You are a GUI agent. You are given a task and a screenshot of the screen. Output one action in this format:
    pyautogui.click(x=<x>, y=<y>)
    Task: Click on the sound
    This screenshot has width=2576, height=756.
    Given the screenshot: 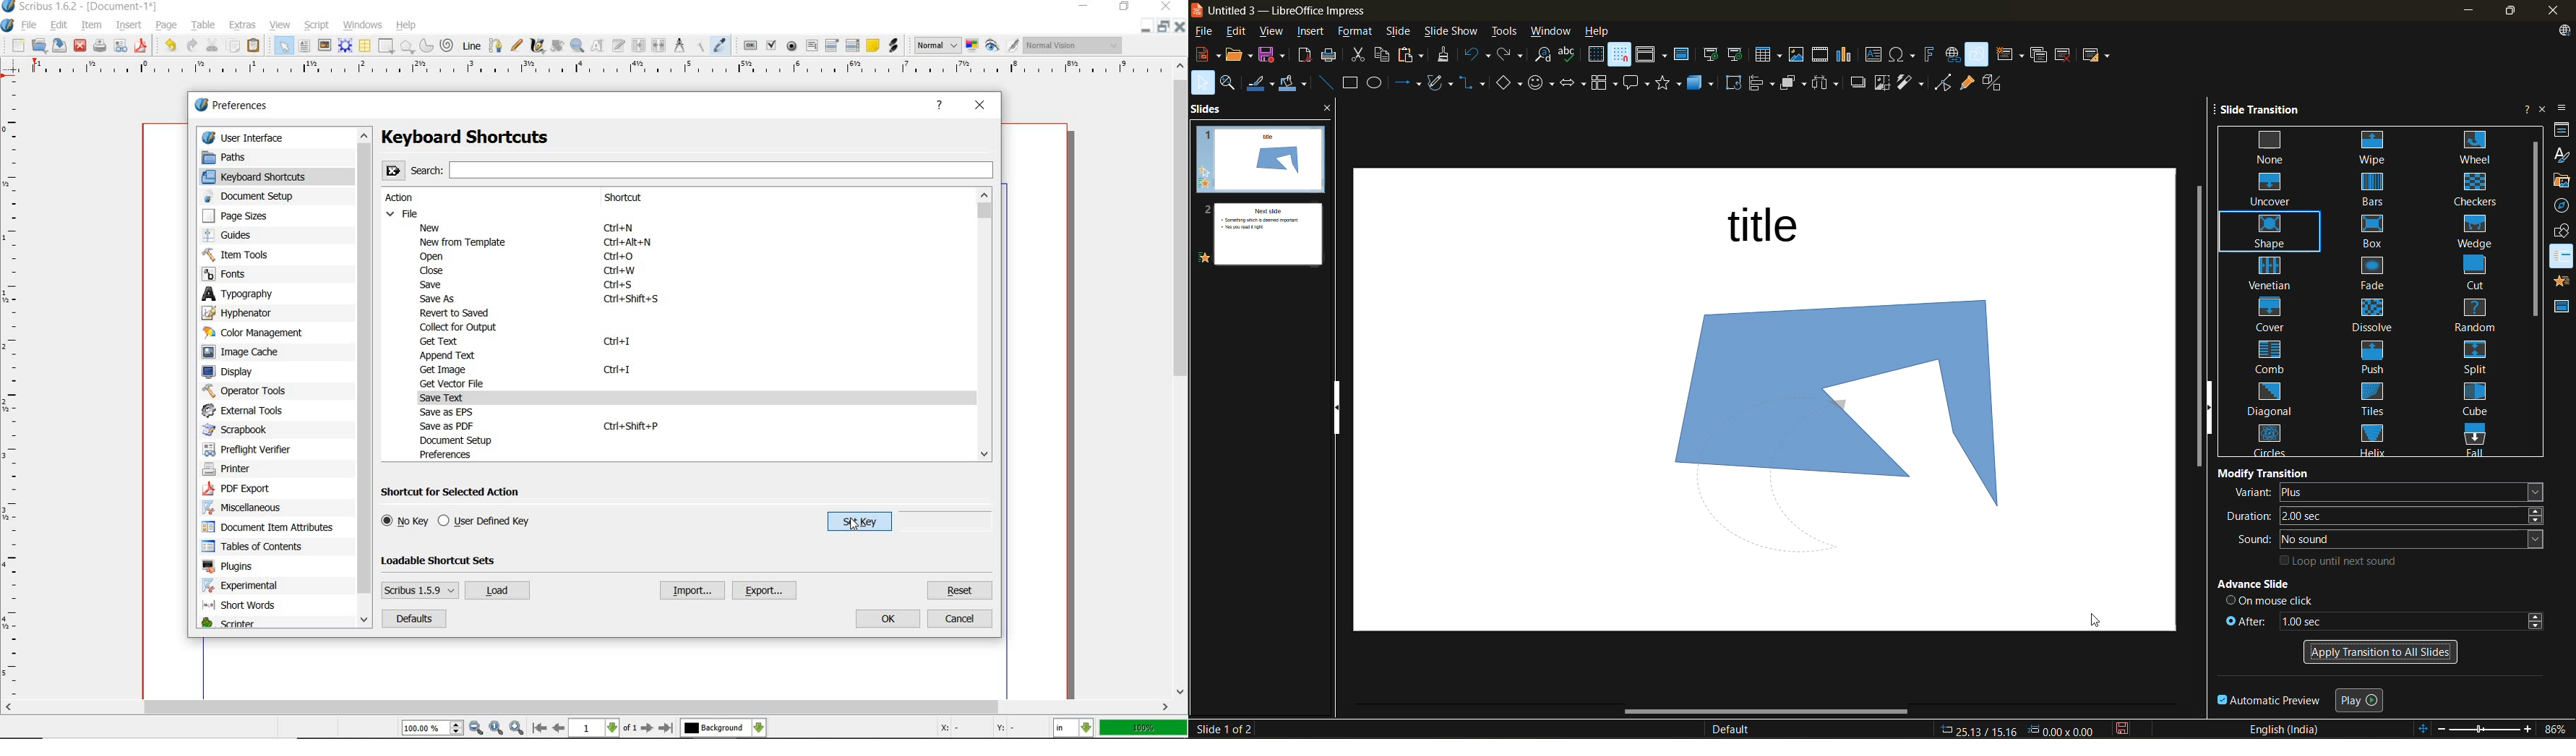 What is the action you would take?
    pyautogui.click(x=2393, y=539)
    